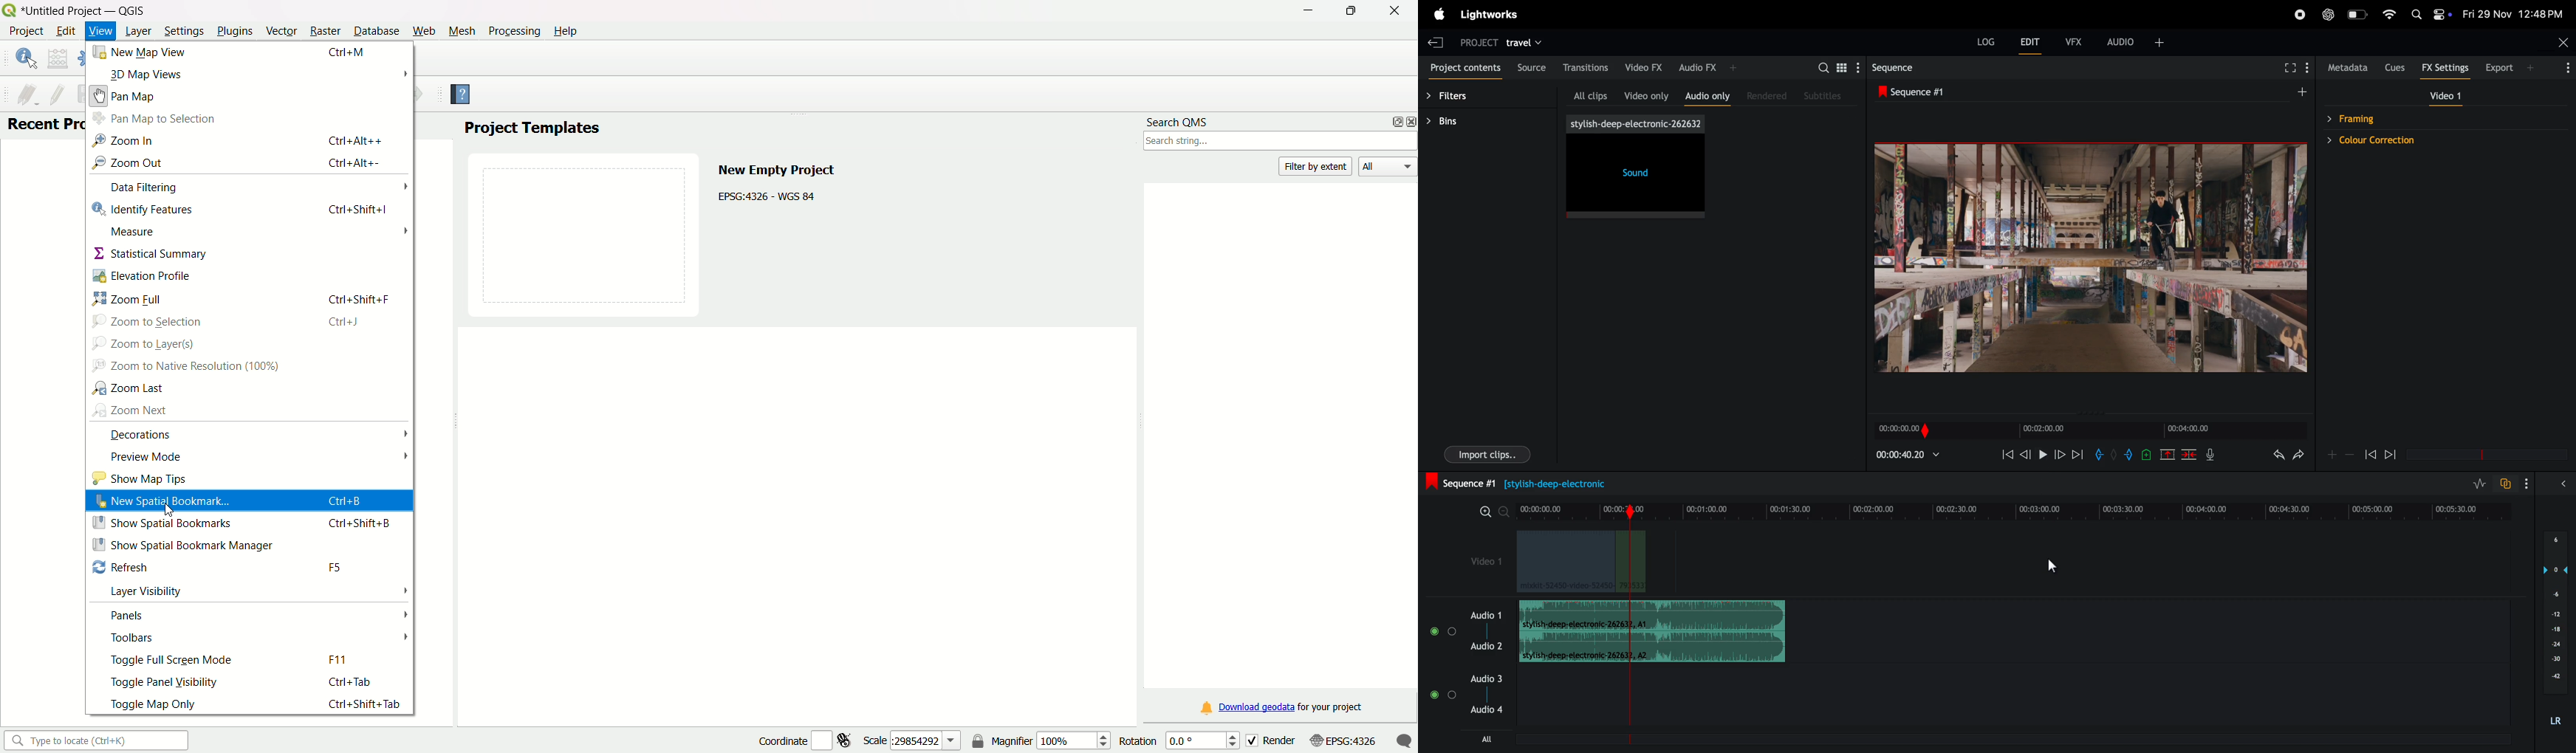 This screenshot has height=756, width=2576. What do you see at coordinates (2004, 453) in the screenshot?
I see `previous frame` at bounding box center [2004, 453].